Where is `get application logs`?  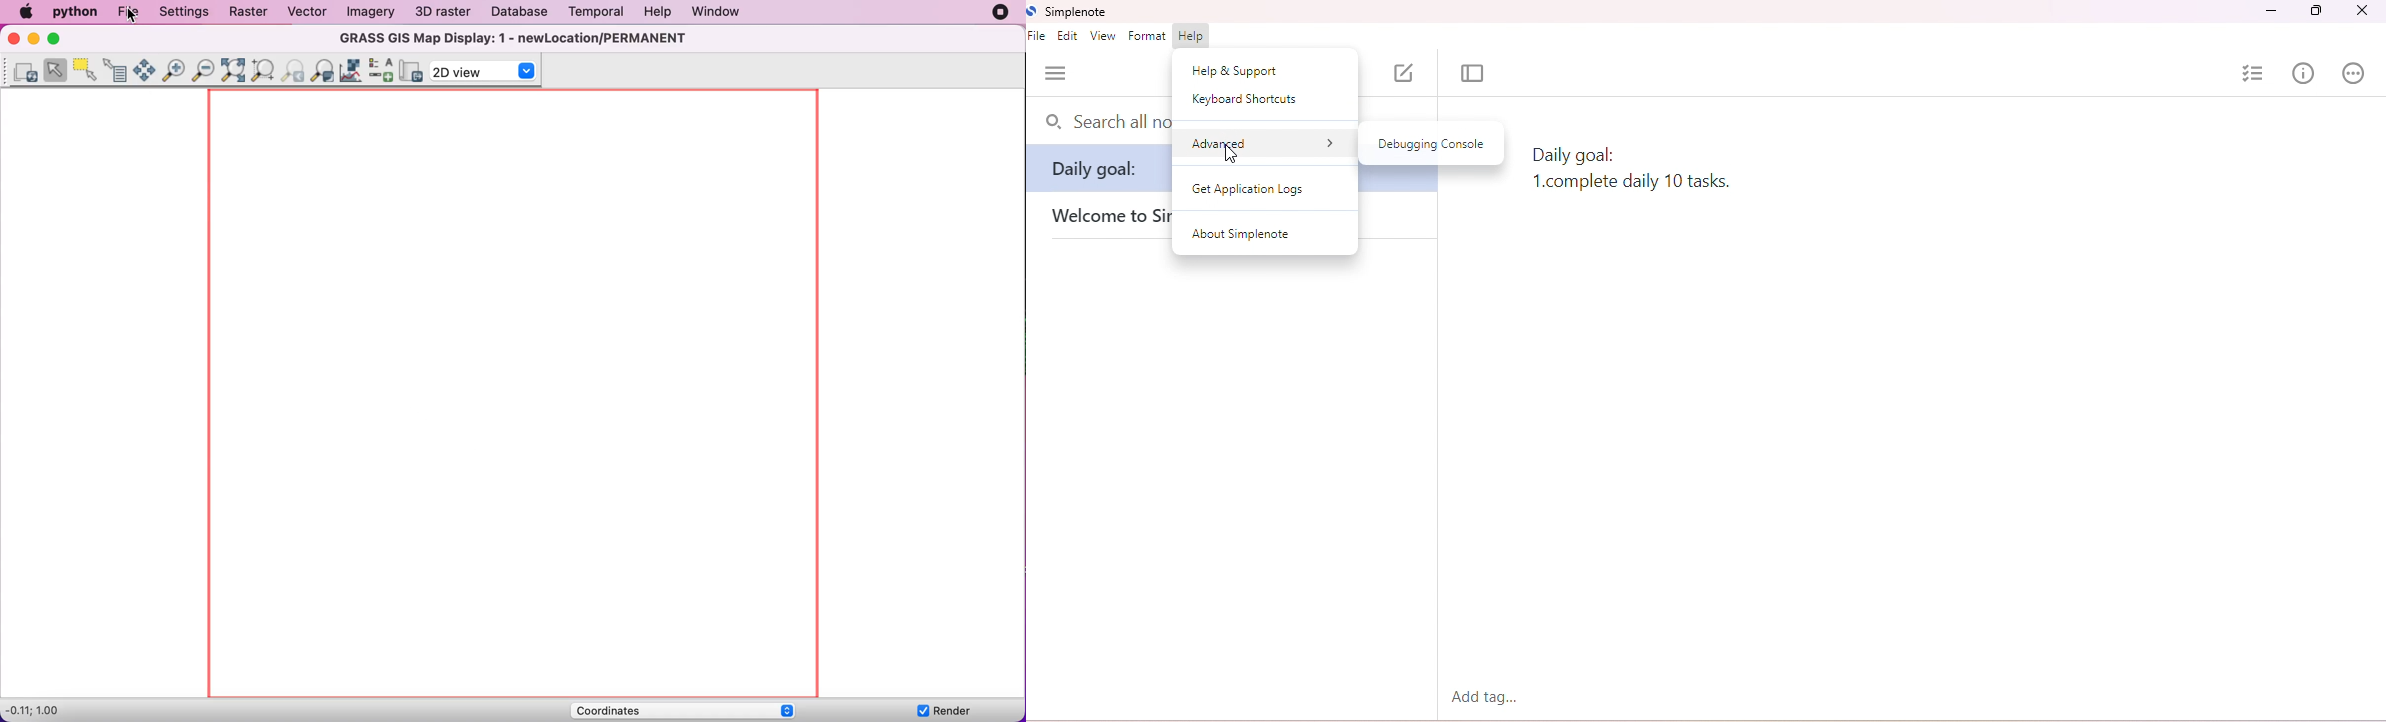 get application logs is located at coordinates (1251, 191).